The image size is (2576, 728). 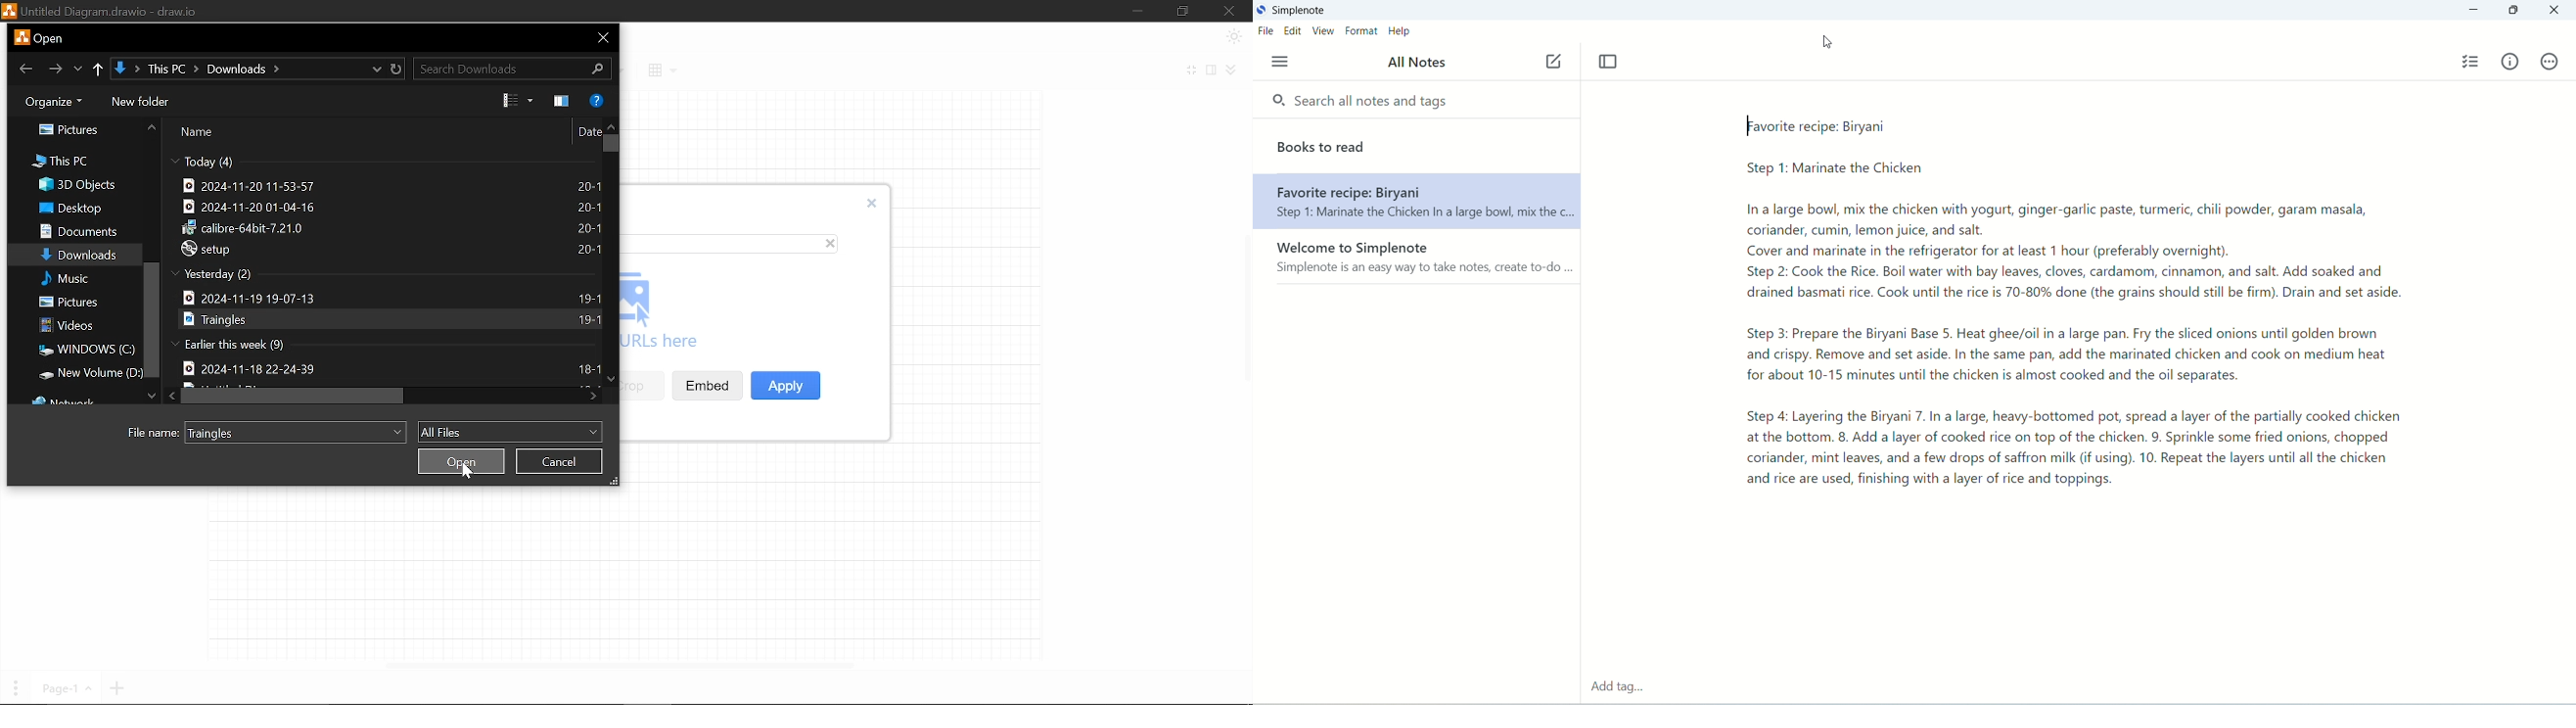 I want to click on Move down in files in "Downloads", so click(x=612, y=380).